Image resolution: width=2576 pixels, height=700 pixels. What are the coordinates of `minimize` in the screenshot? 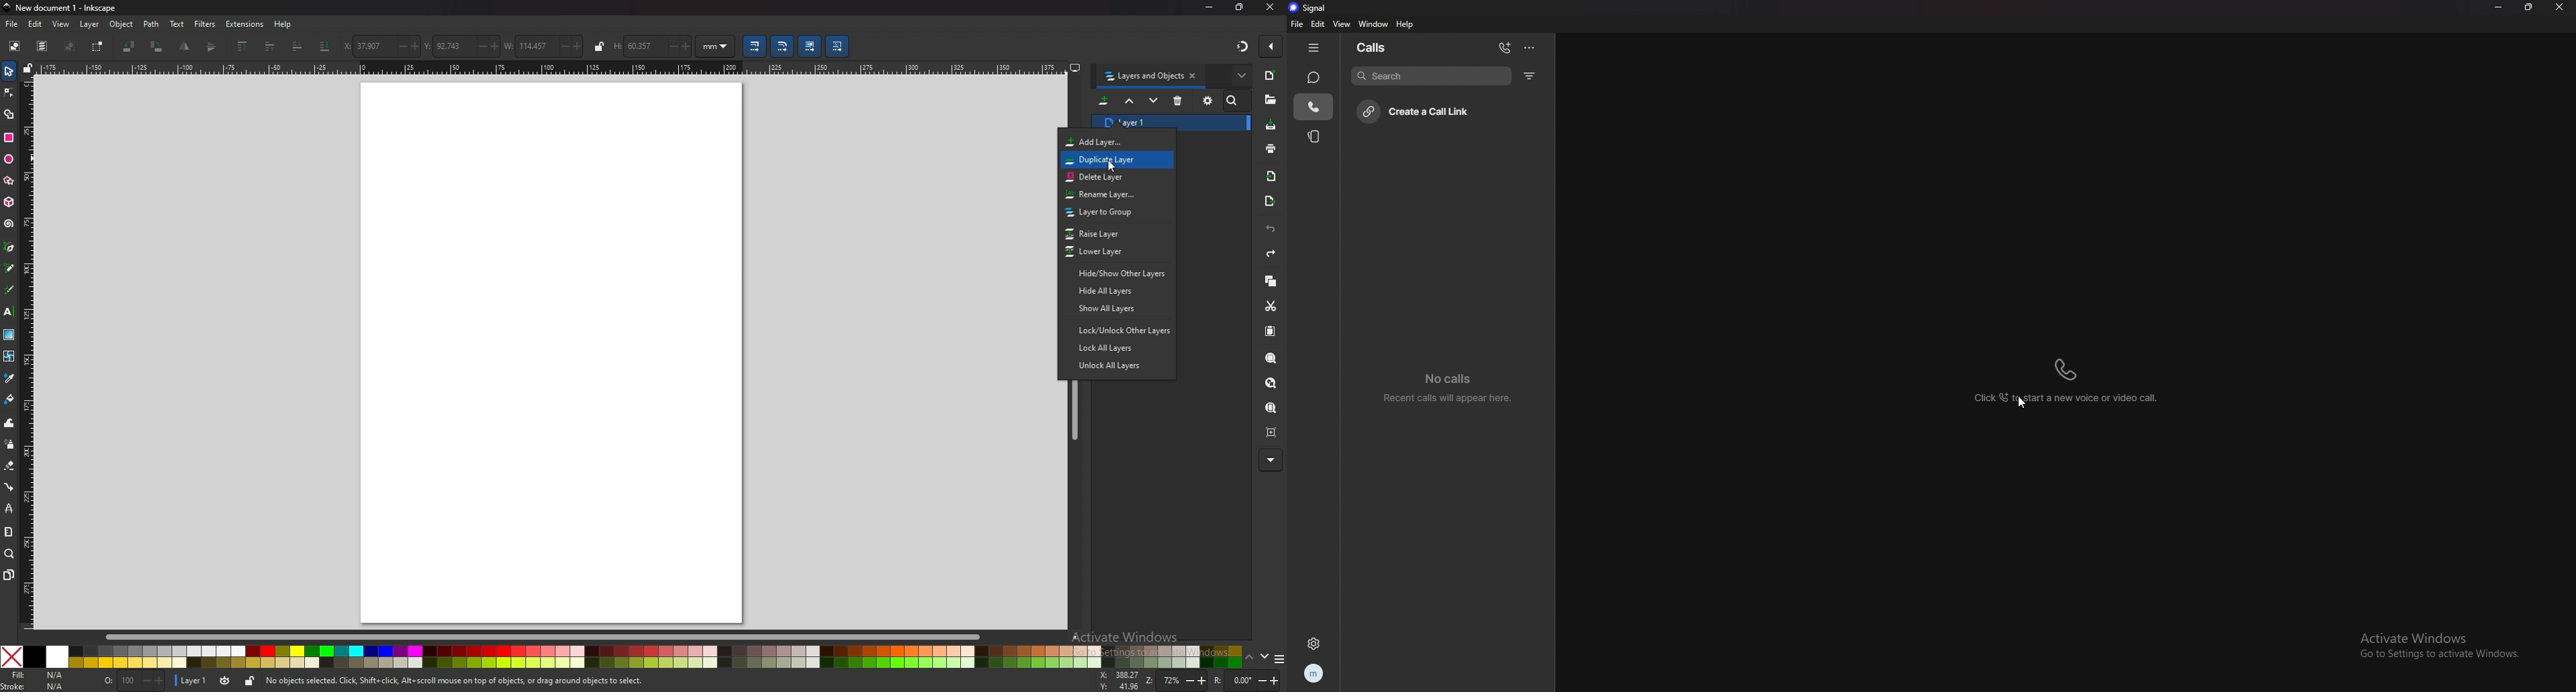 It's located at (1210, 7).